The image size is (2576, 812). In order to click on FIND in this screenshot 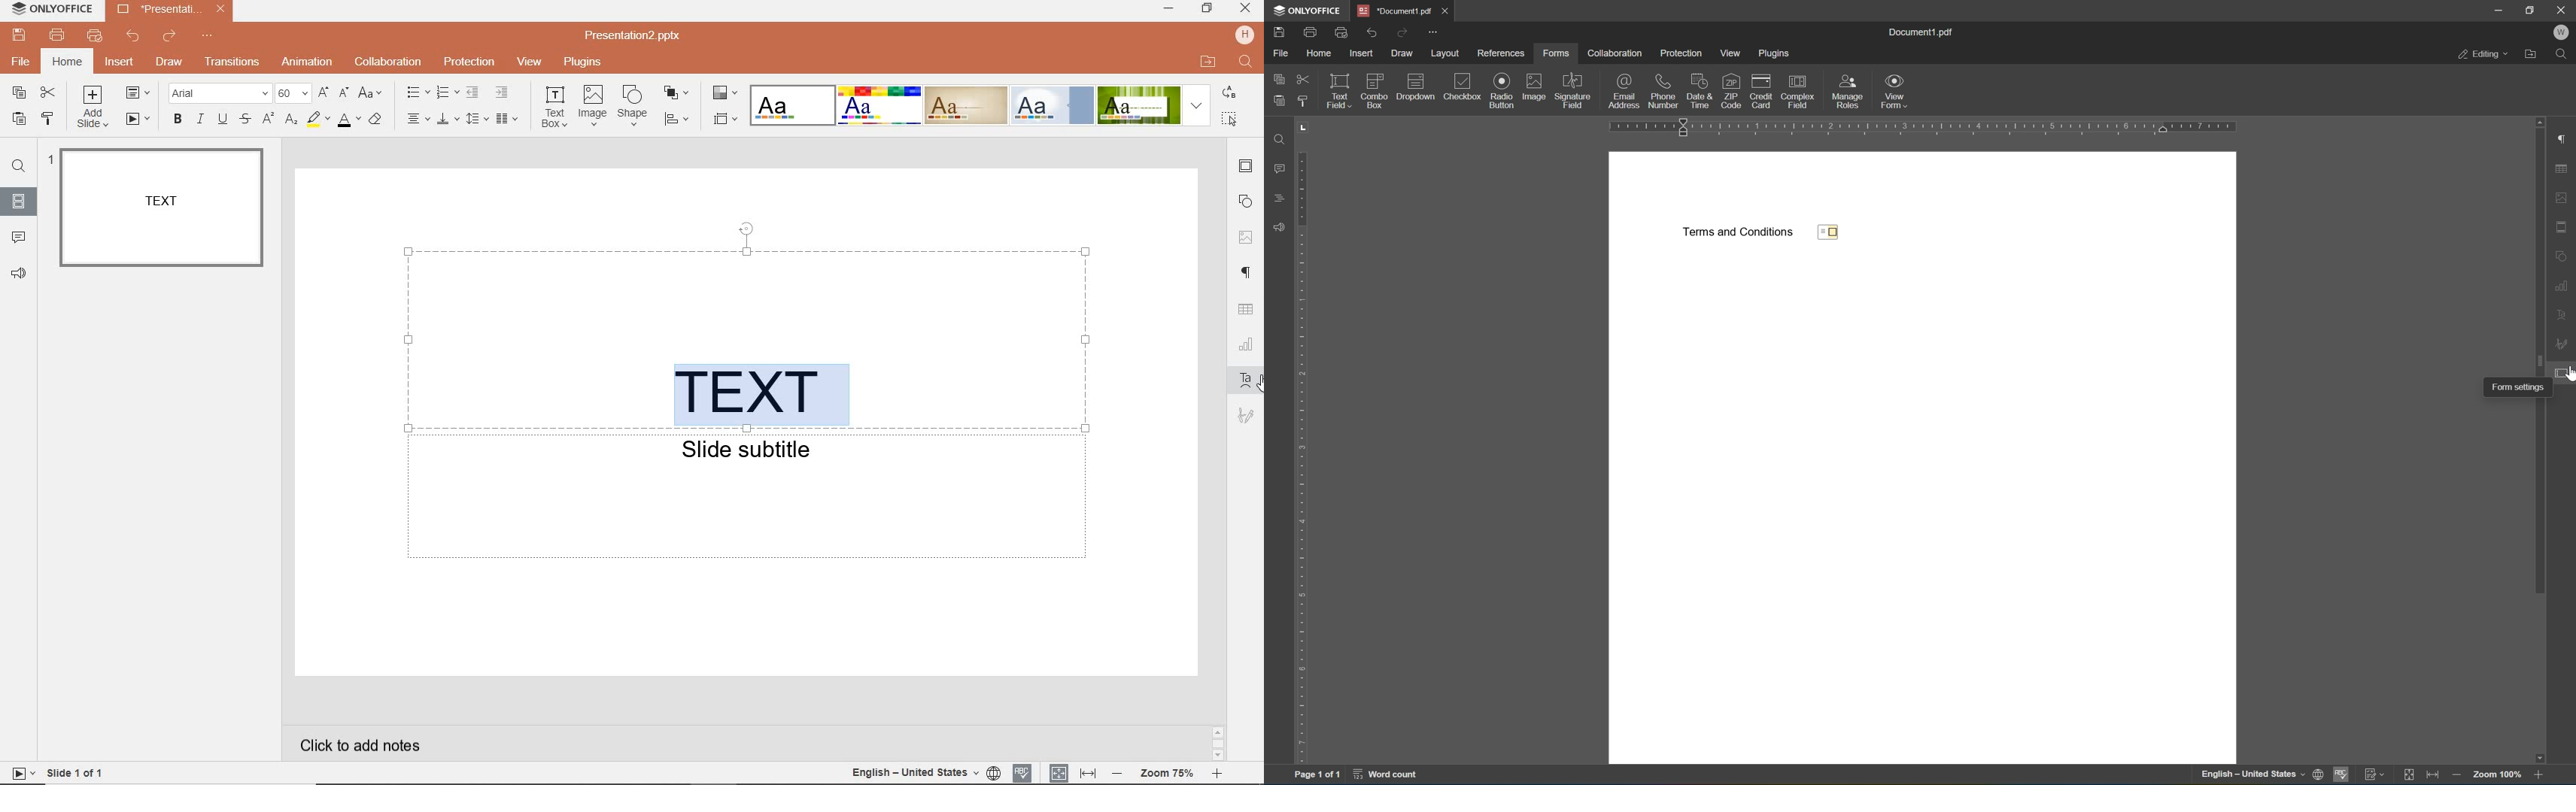, I will do `click(19, 166)`.